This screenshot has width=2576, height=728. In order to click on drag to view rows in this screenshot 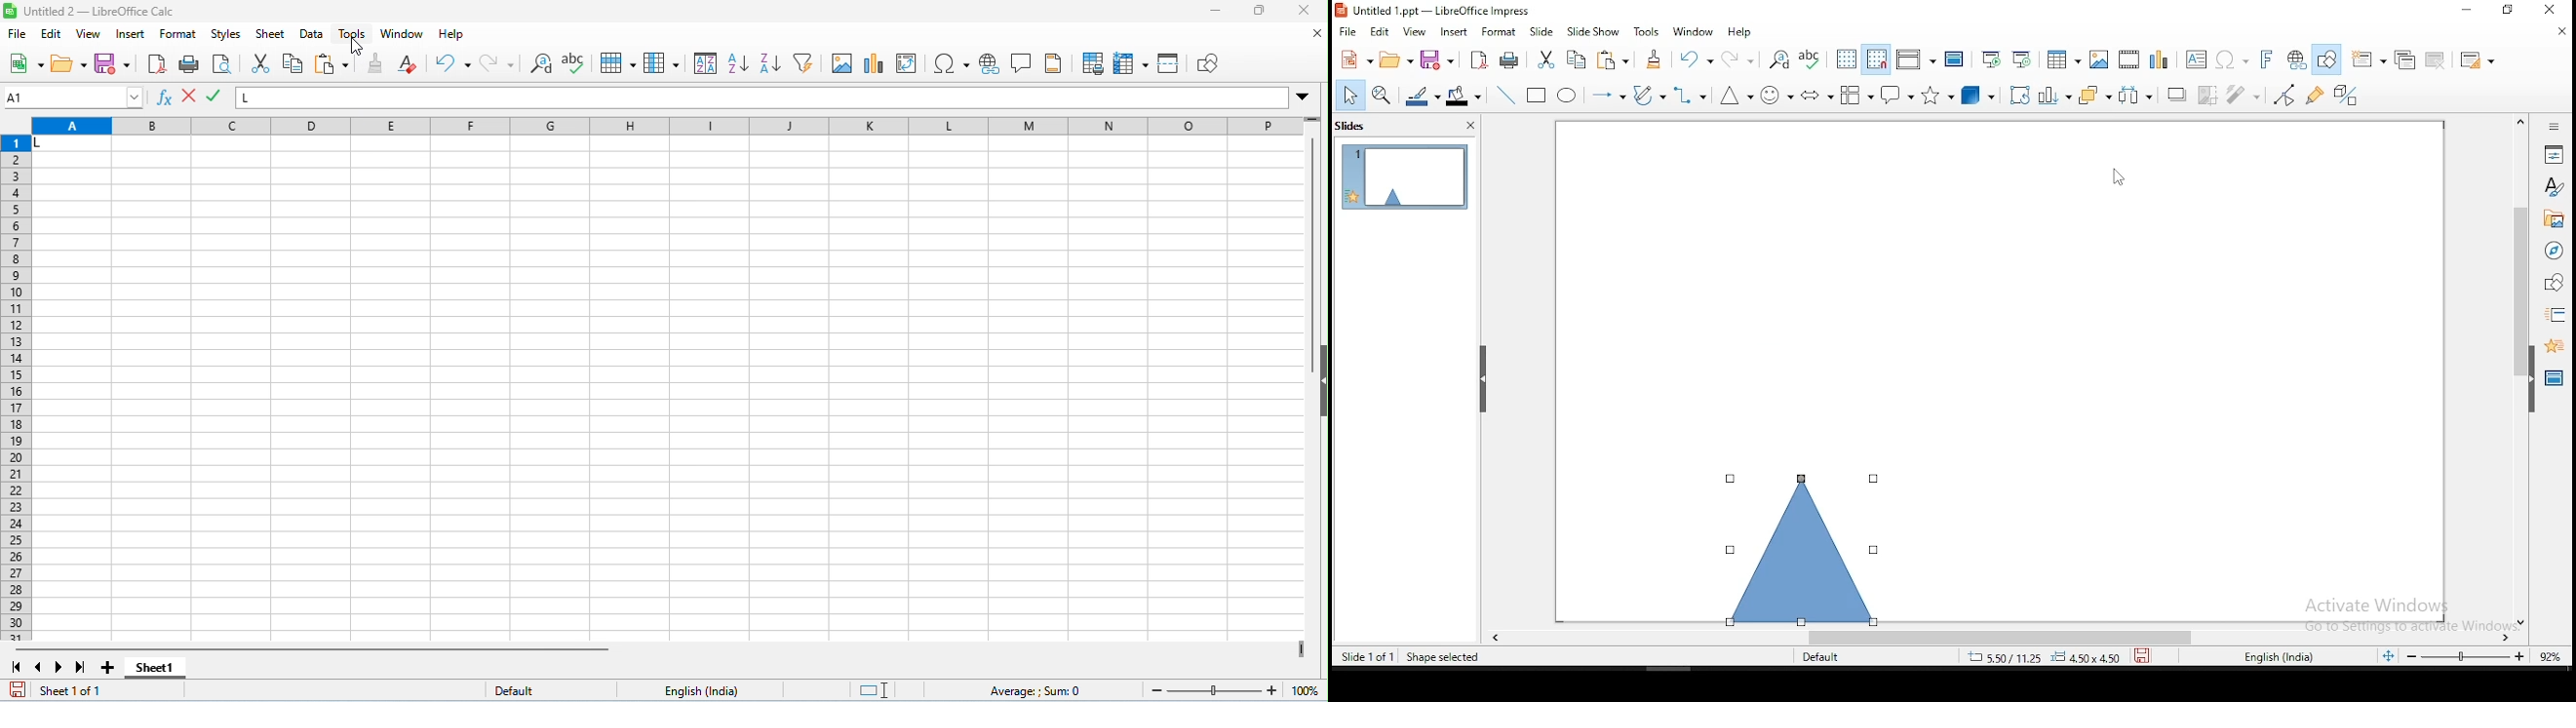, I will do `click(1313, 119)`.